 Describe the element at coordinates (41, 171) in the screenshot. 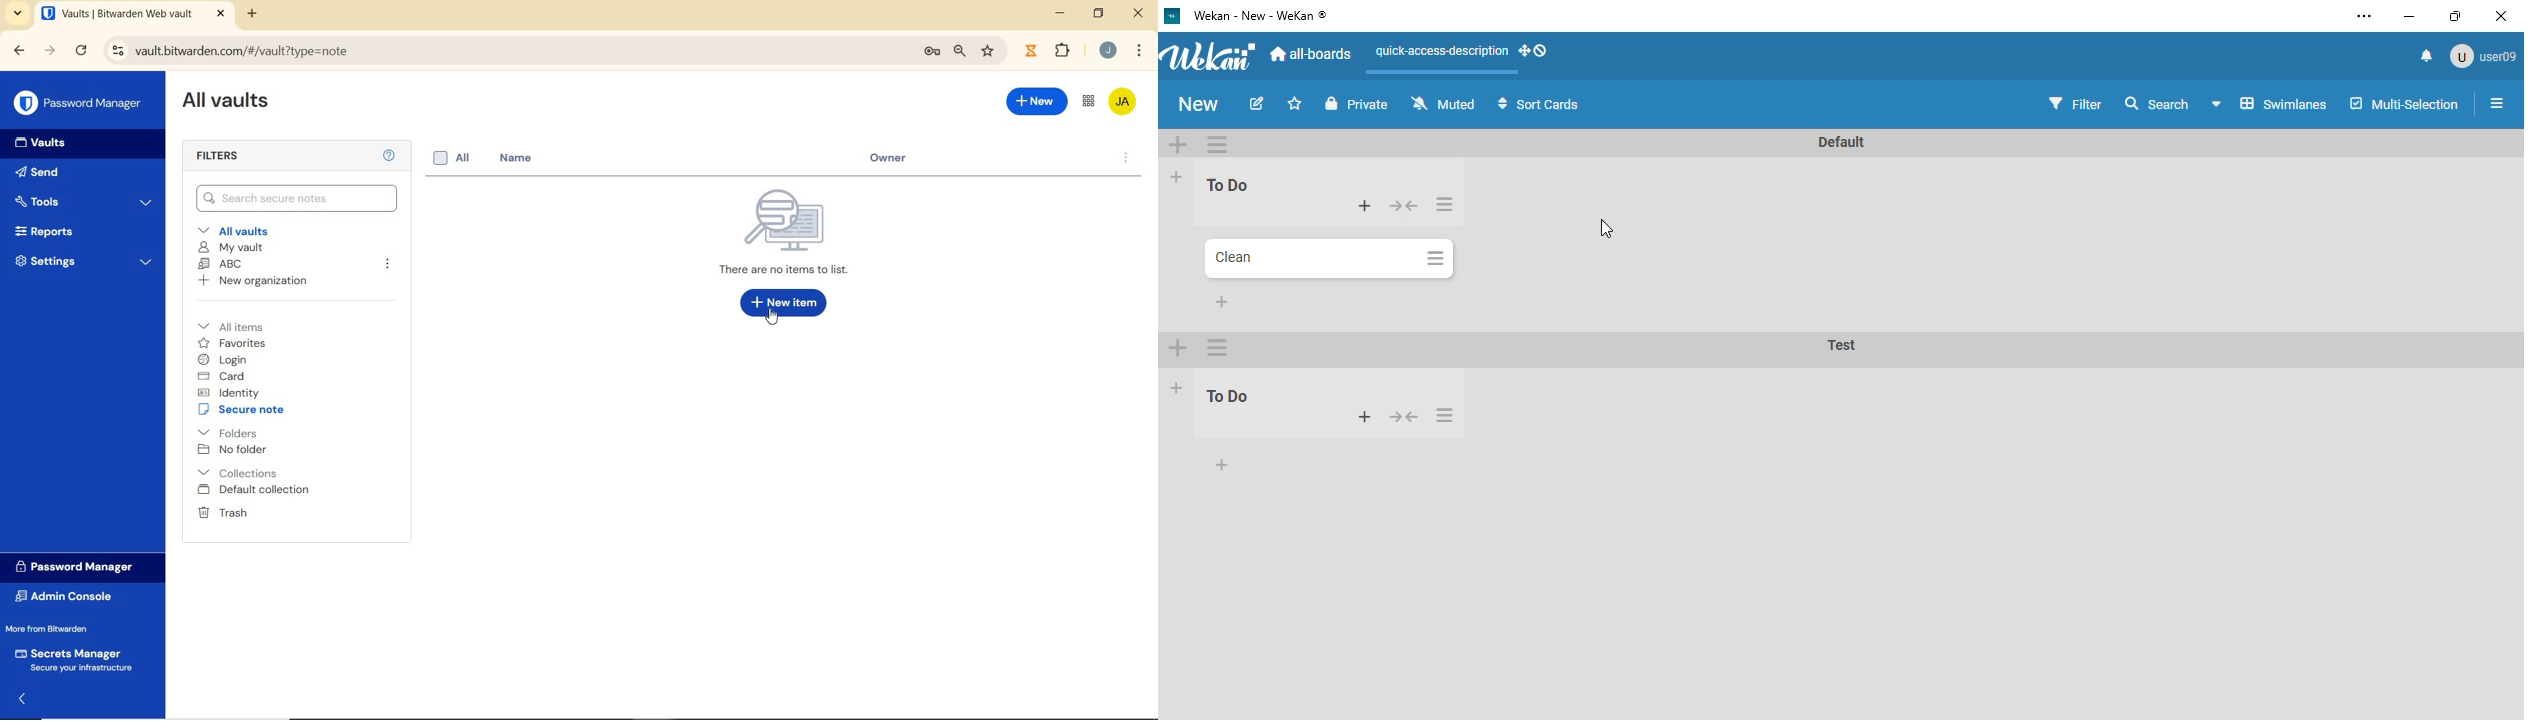

I see `Send` at that location.